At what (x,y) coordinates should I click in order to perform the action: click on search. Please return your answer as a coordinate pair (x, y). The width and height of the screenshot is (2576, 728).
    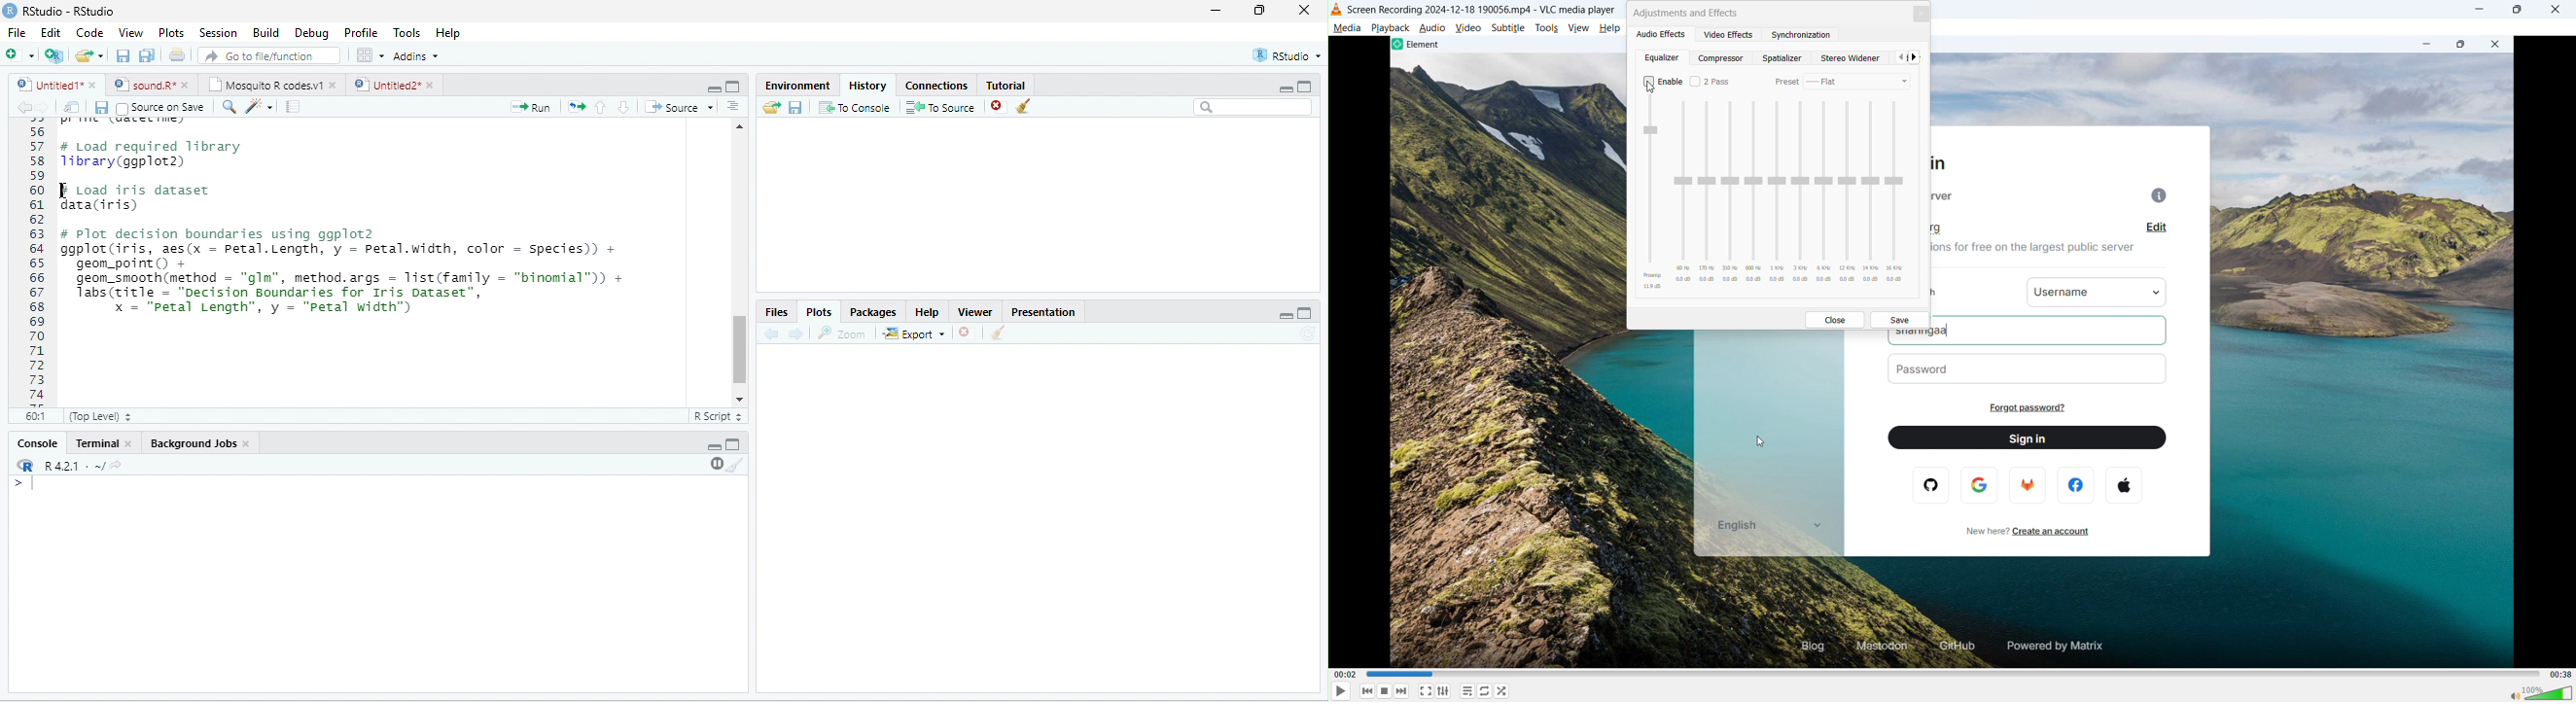
    Looking at the image, I should click on (228, 107).